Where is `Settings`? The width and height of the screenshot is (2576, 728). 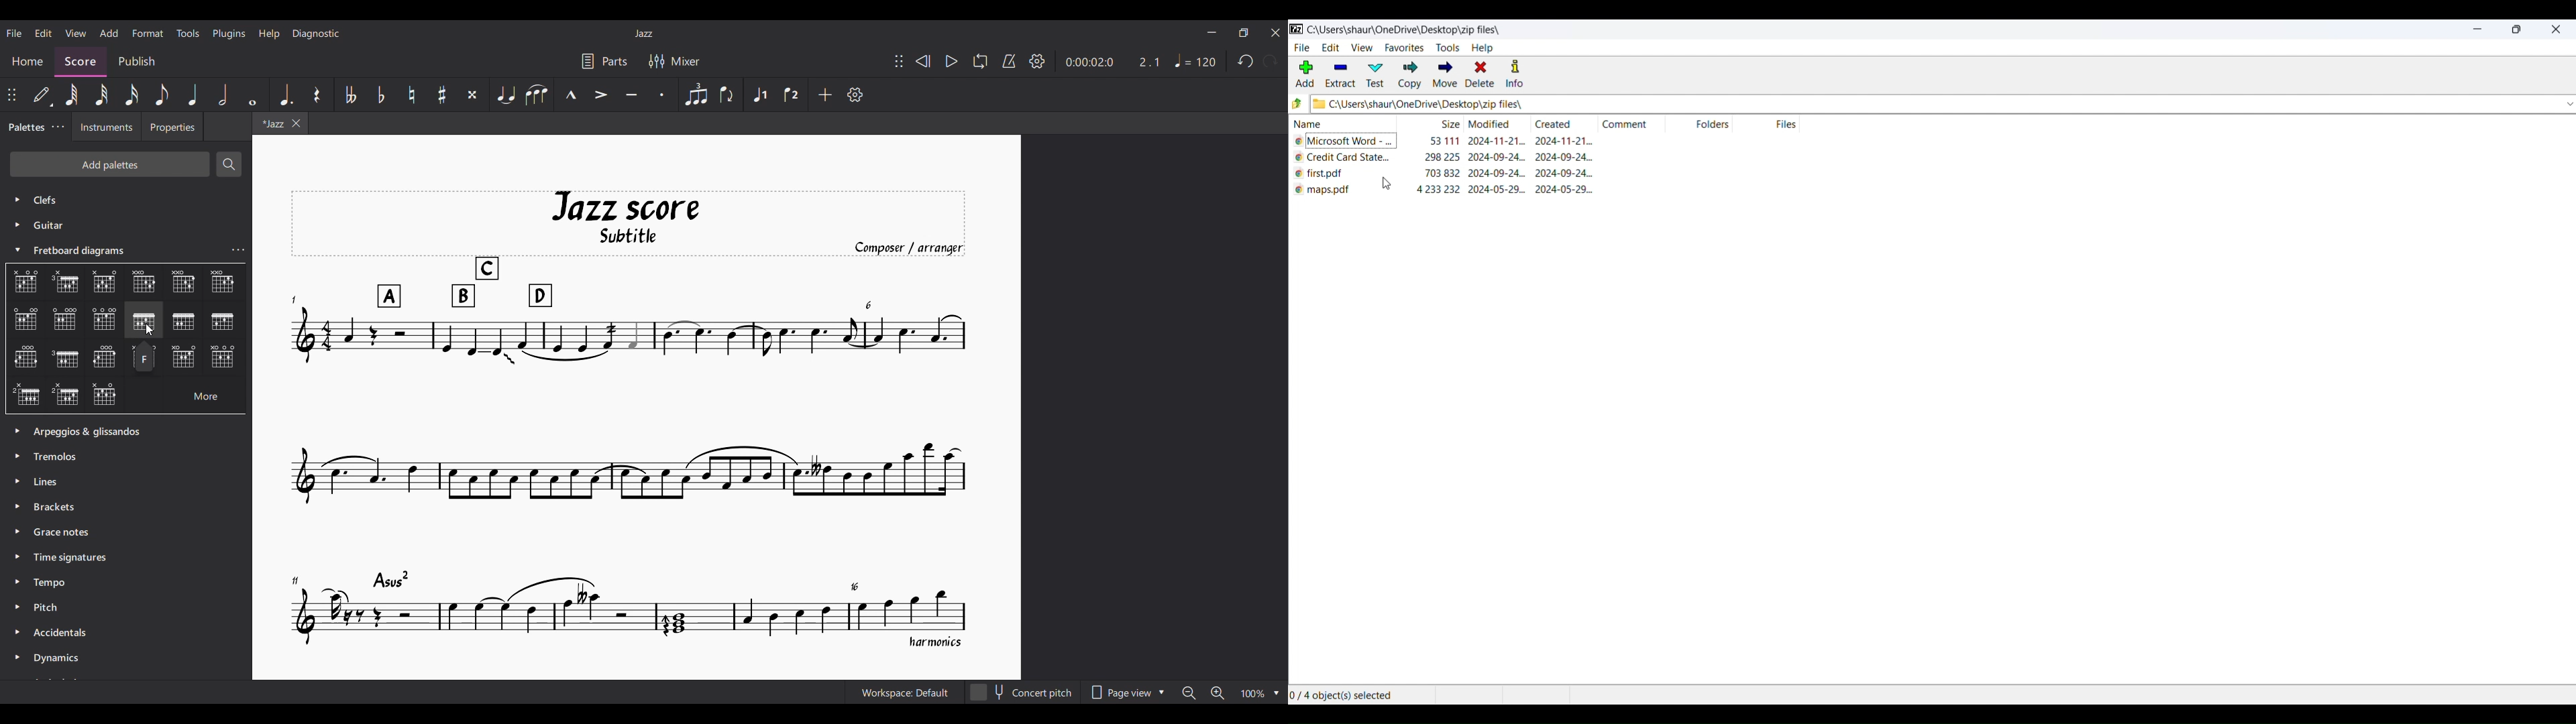 Settings is located at coordinates (1037, 62).